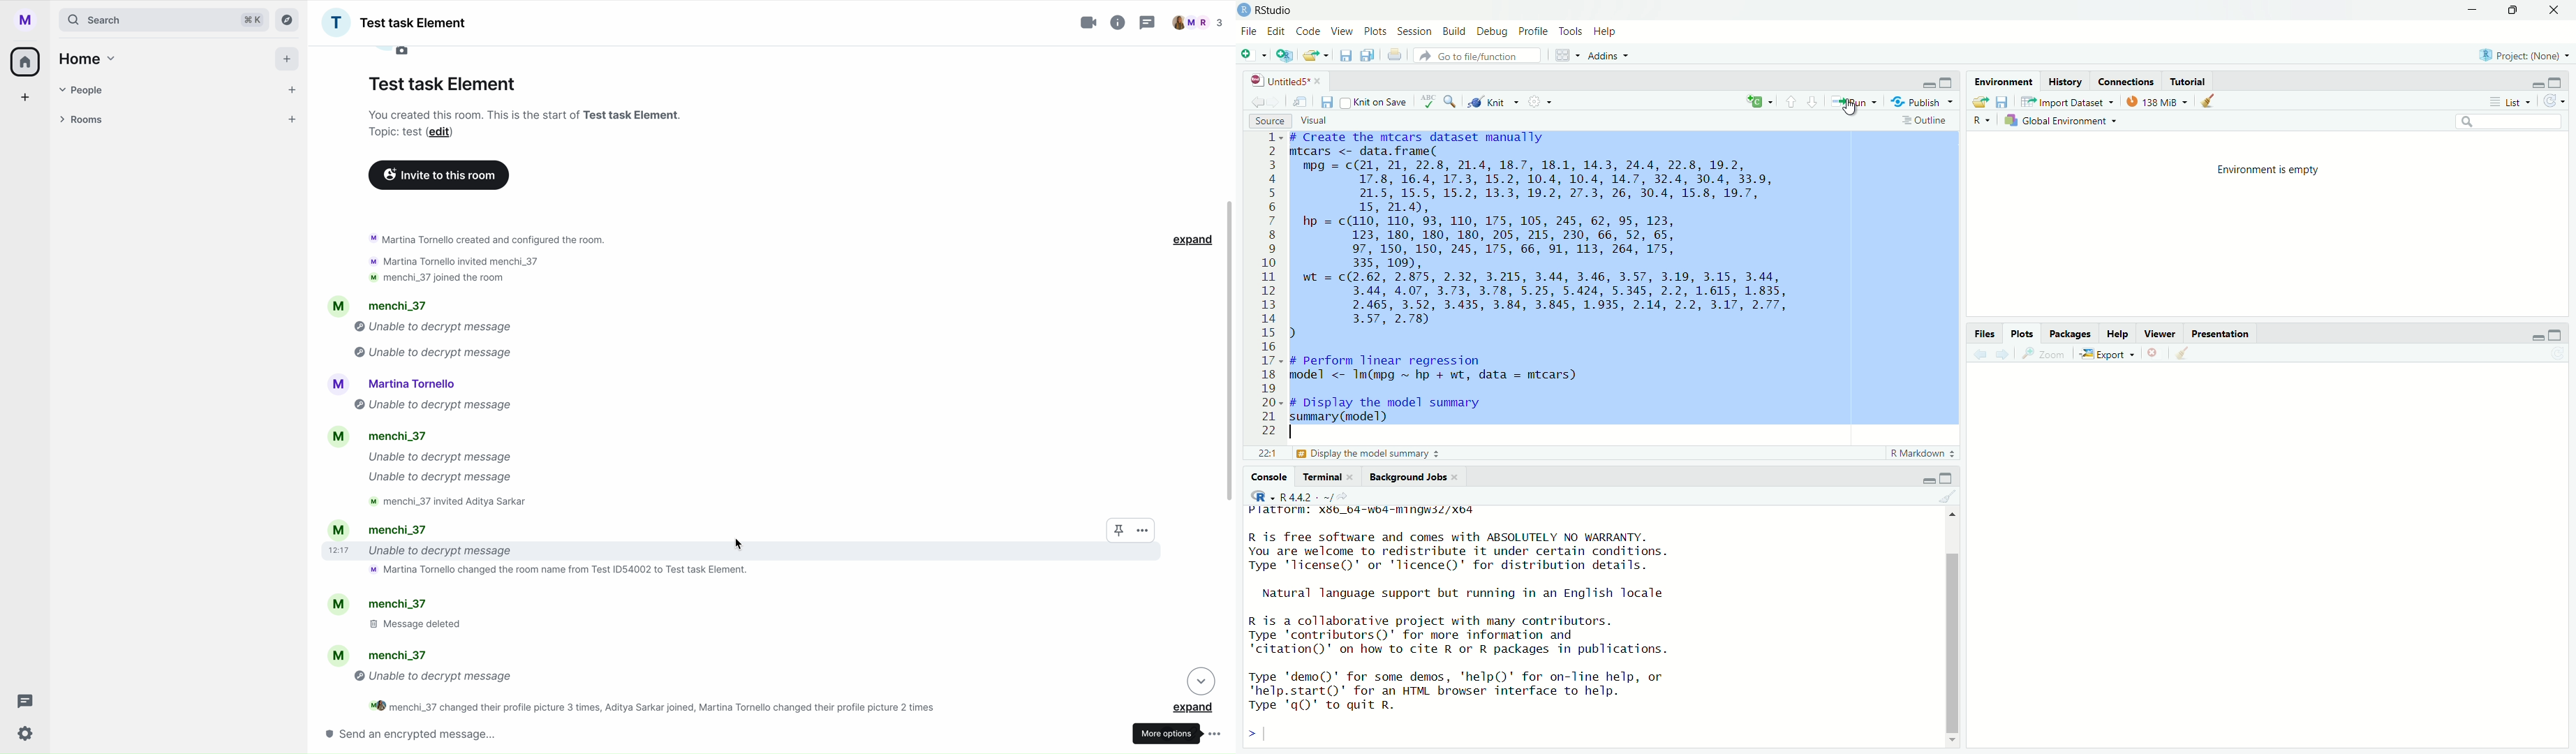 The image size is (2576, 756). I want to click on expand, so click(1190, 239).